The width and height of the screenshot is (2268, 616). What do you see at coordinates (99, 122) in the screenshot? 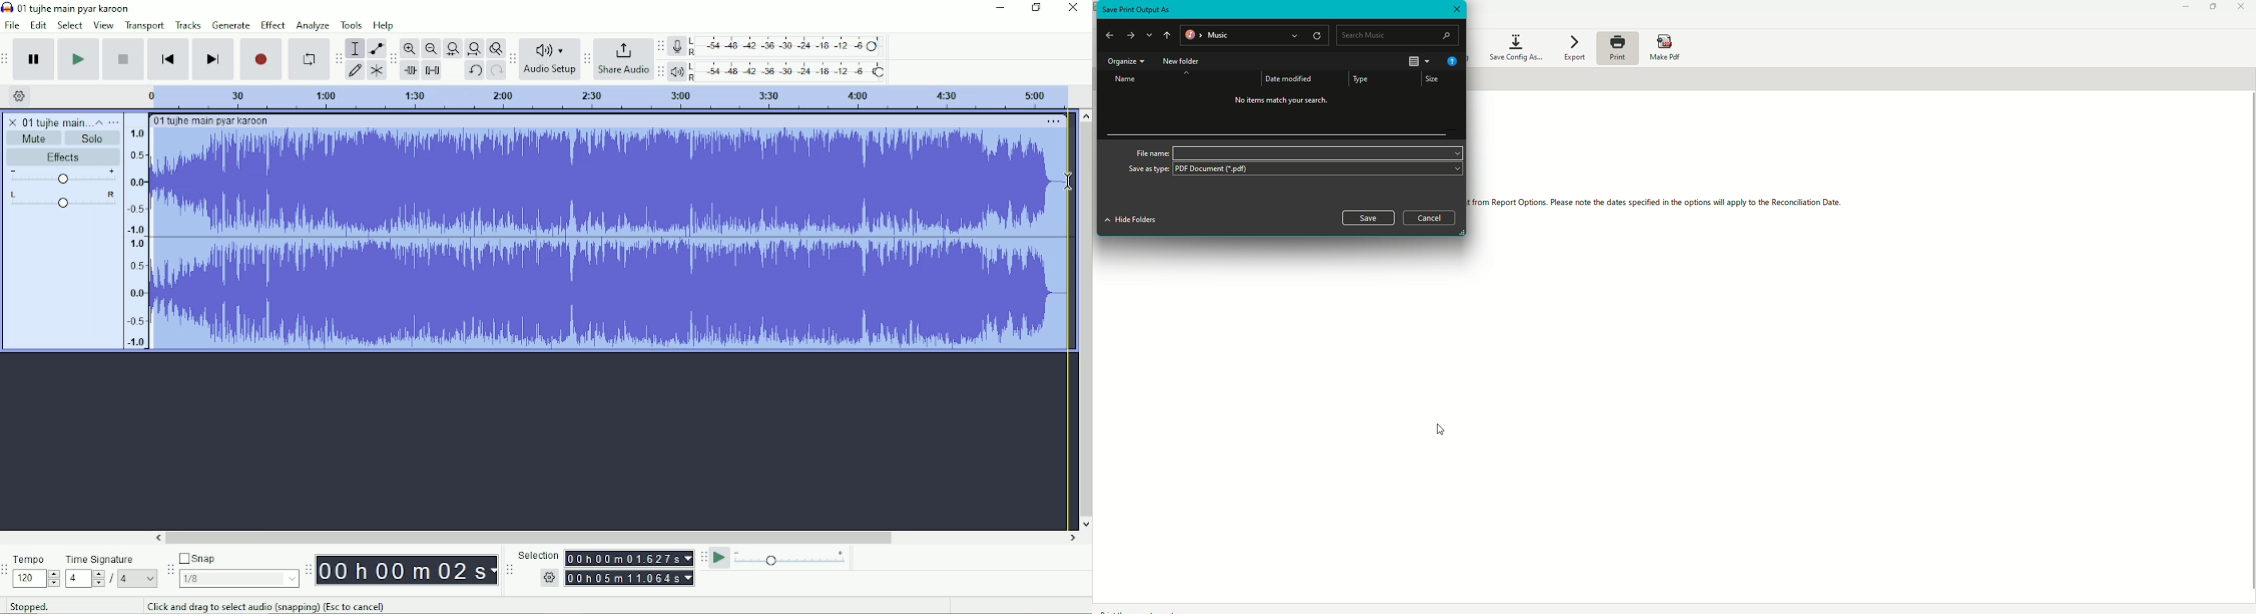
I see `Collapse` at bounding box center [99, 122].